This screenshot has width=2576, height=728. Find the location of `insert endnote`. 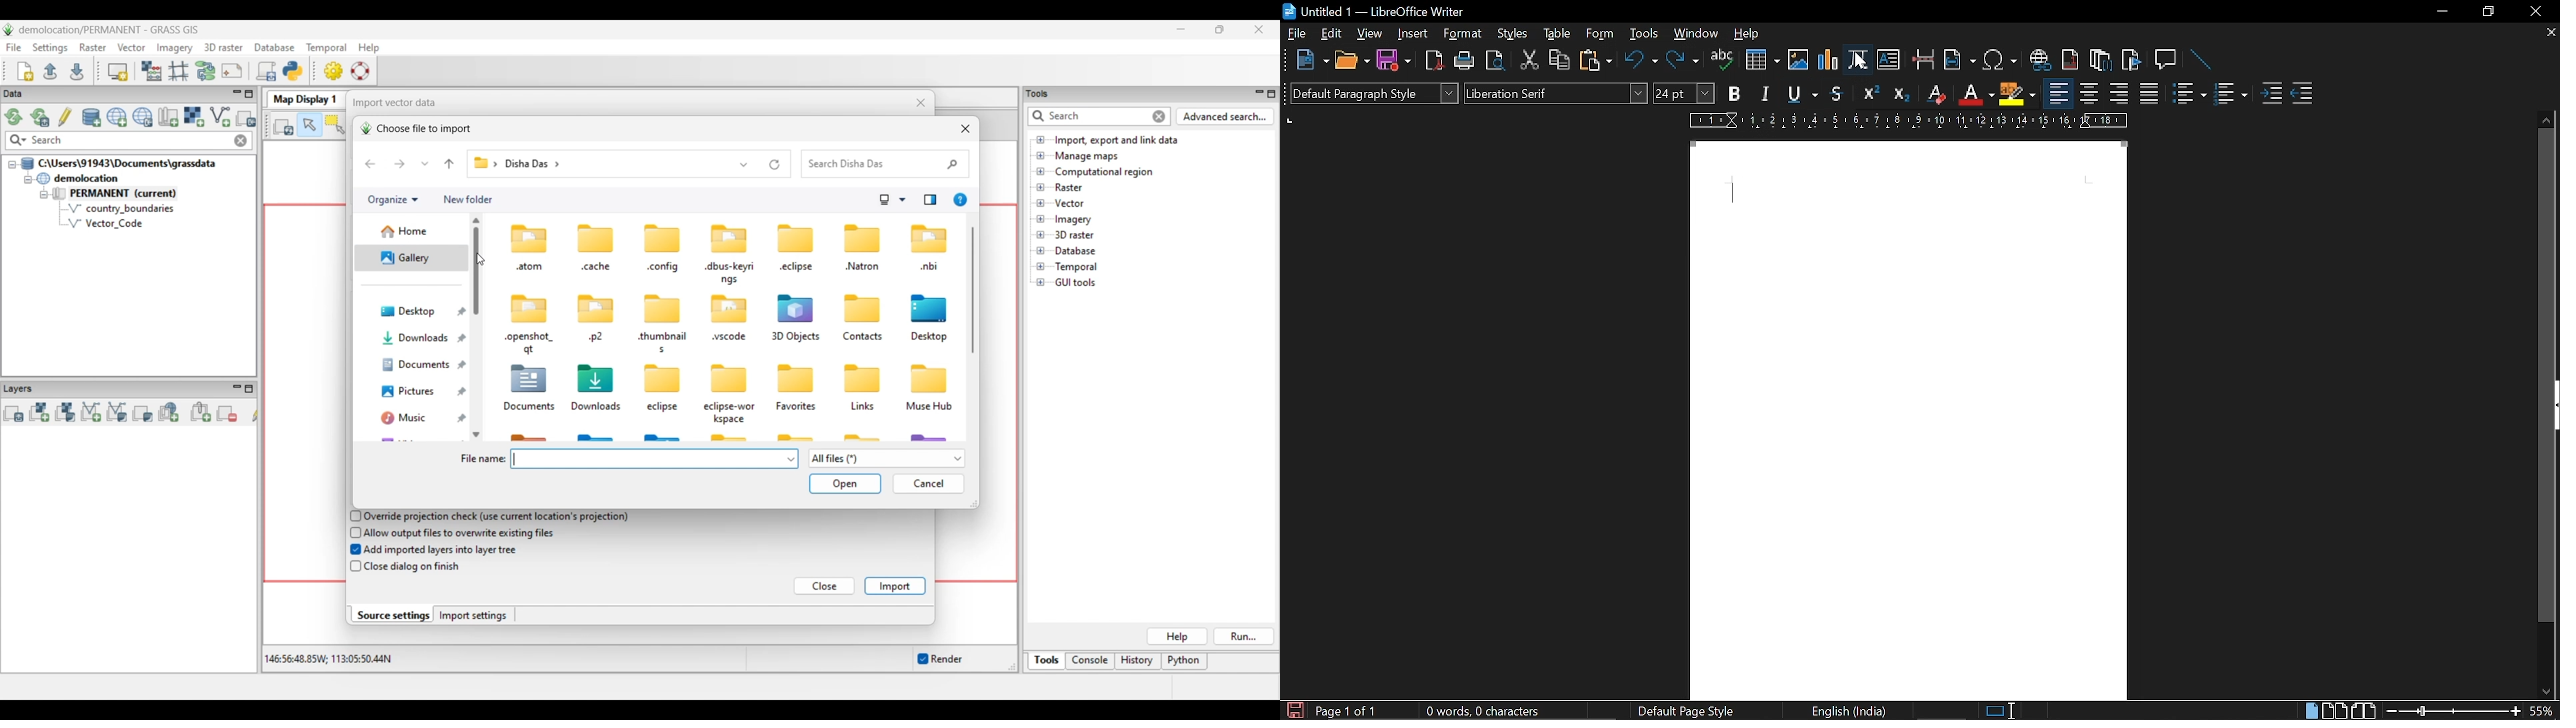

insert endnote is located at coordinates (2102, 60).